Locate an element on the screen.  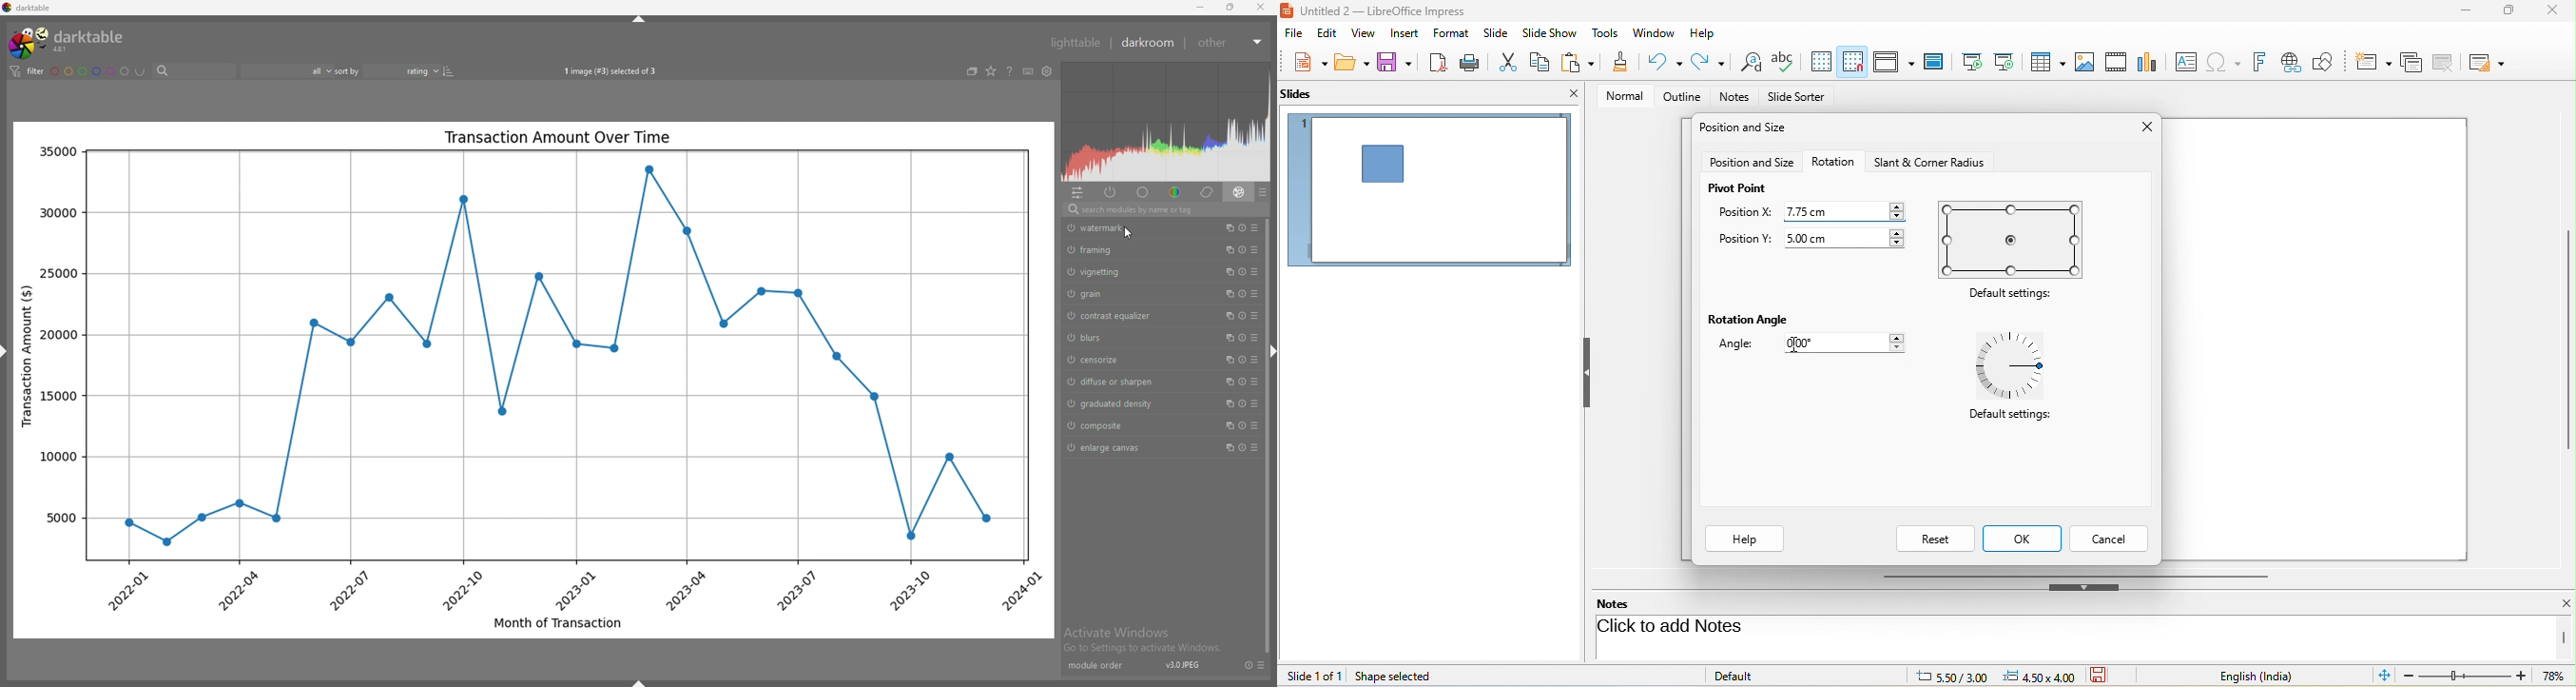
cursor is located at coordinates (1126, 236).